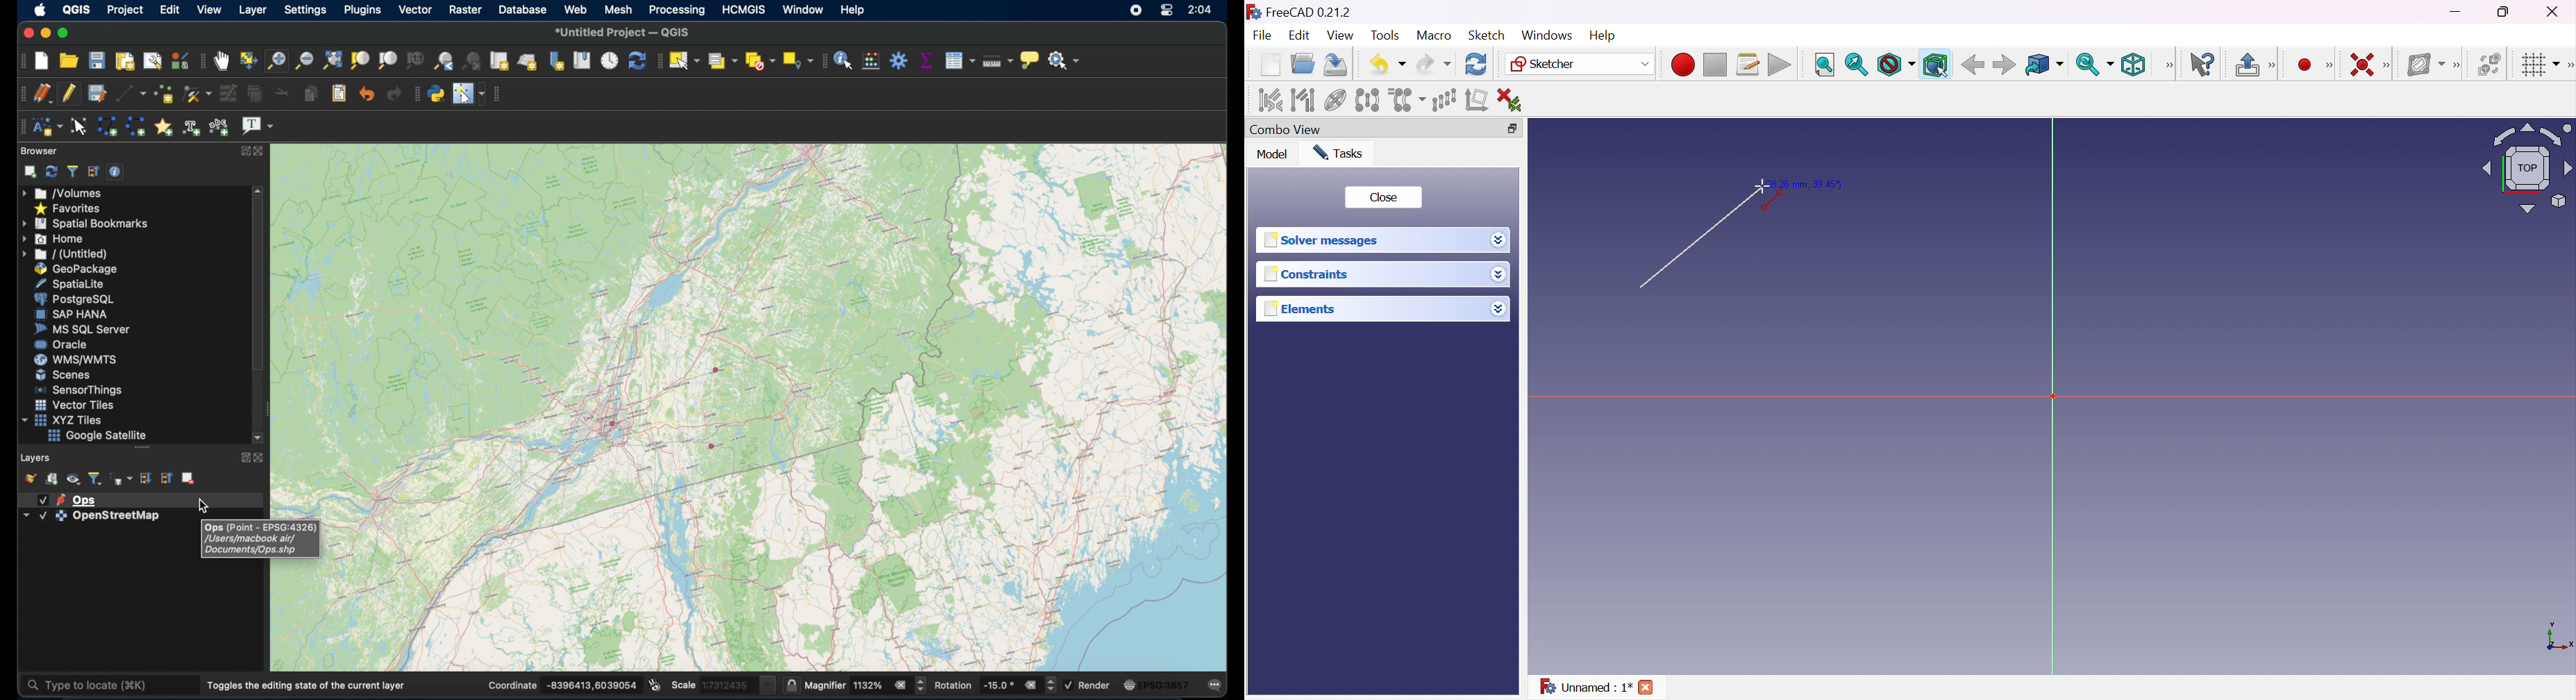  What do you see at coordinates (72, 479) in the screenshot?
I see `manage map themes` at bounding box center [72, 479].